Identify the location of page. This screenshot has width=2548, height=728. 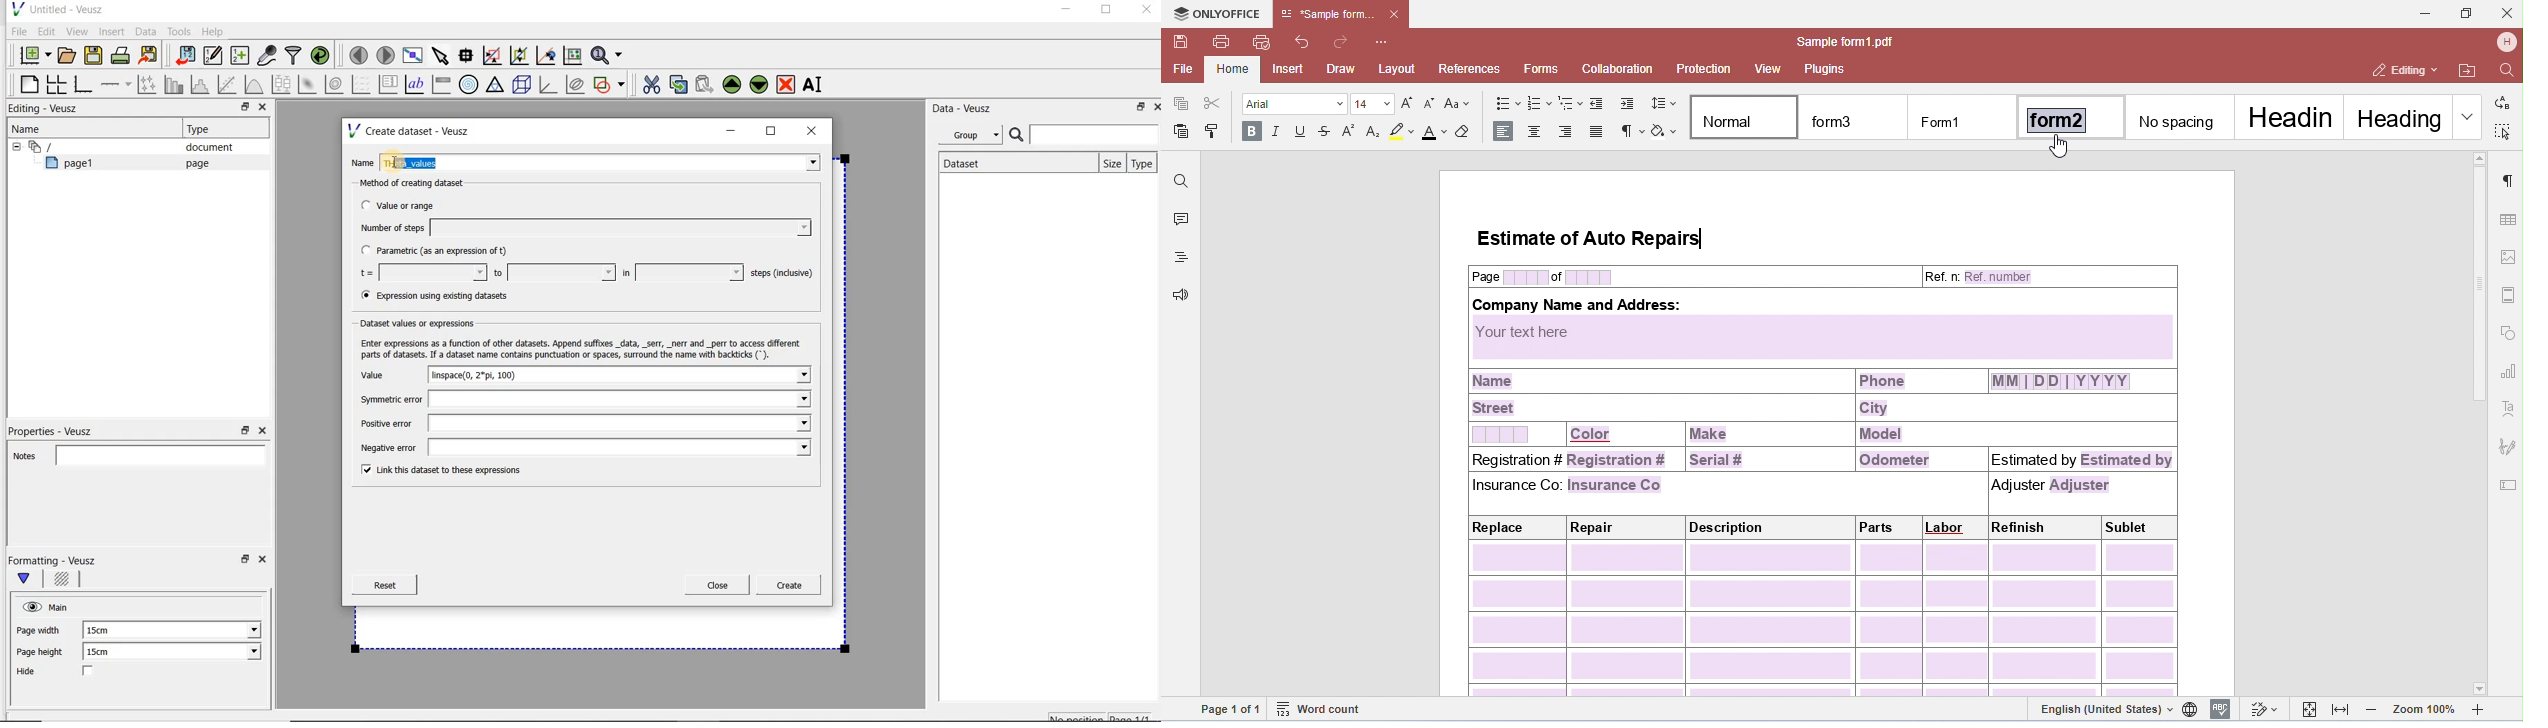
(194, 163).